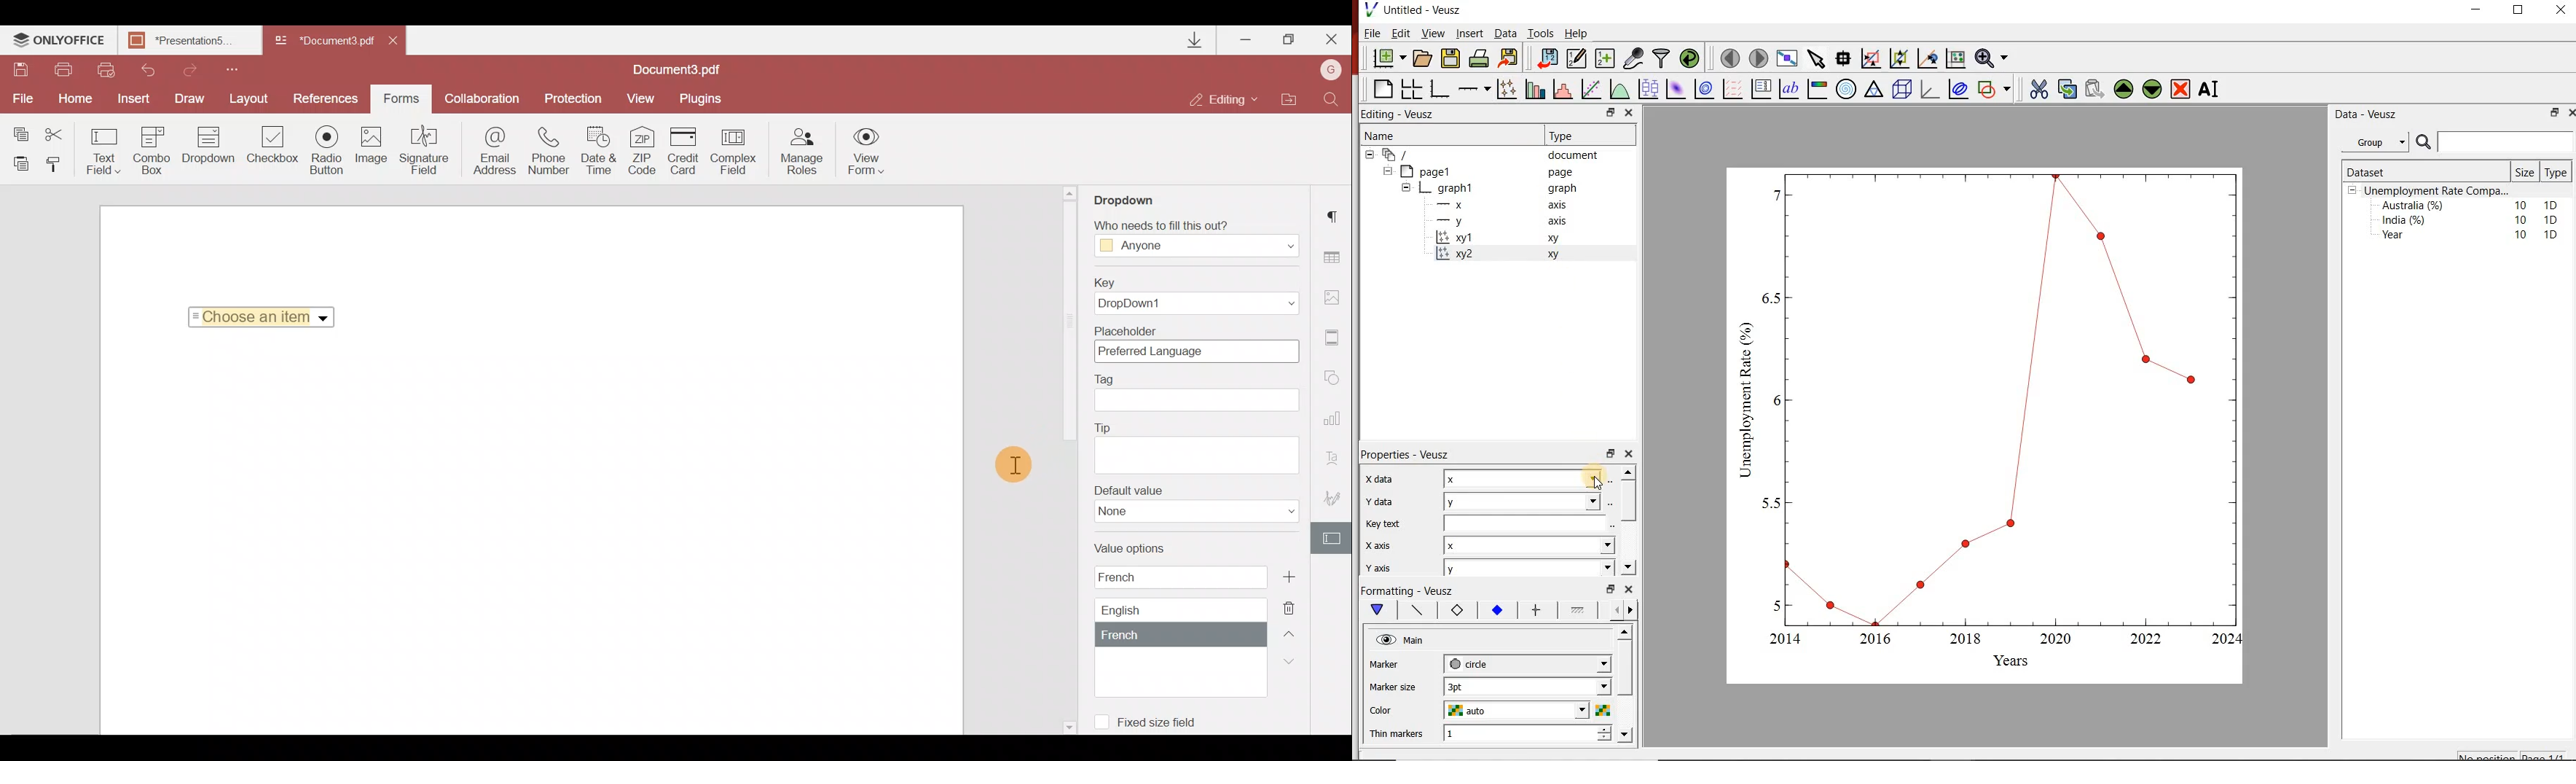 The width and height of the screenshot is (2576, 784). I want to click on Data - Veusz, so click(2380, 114).